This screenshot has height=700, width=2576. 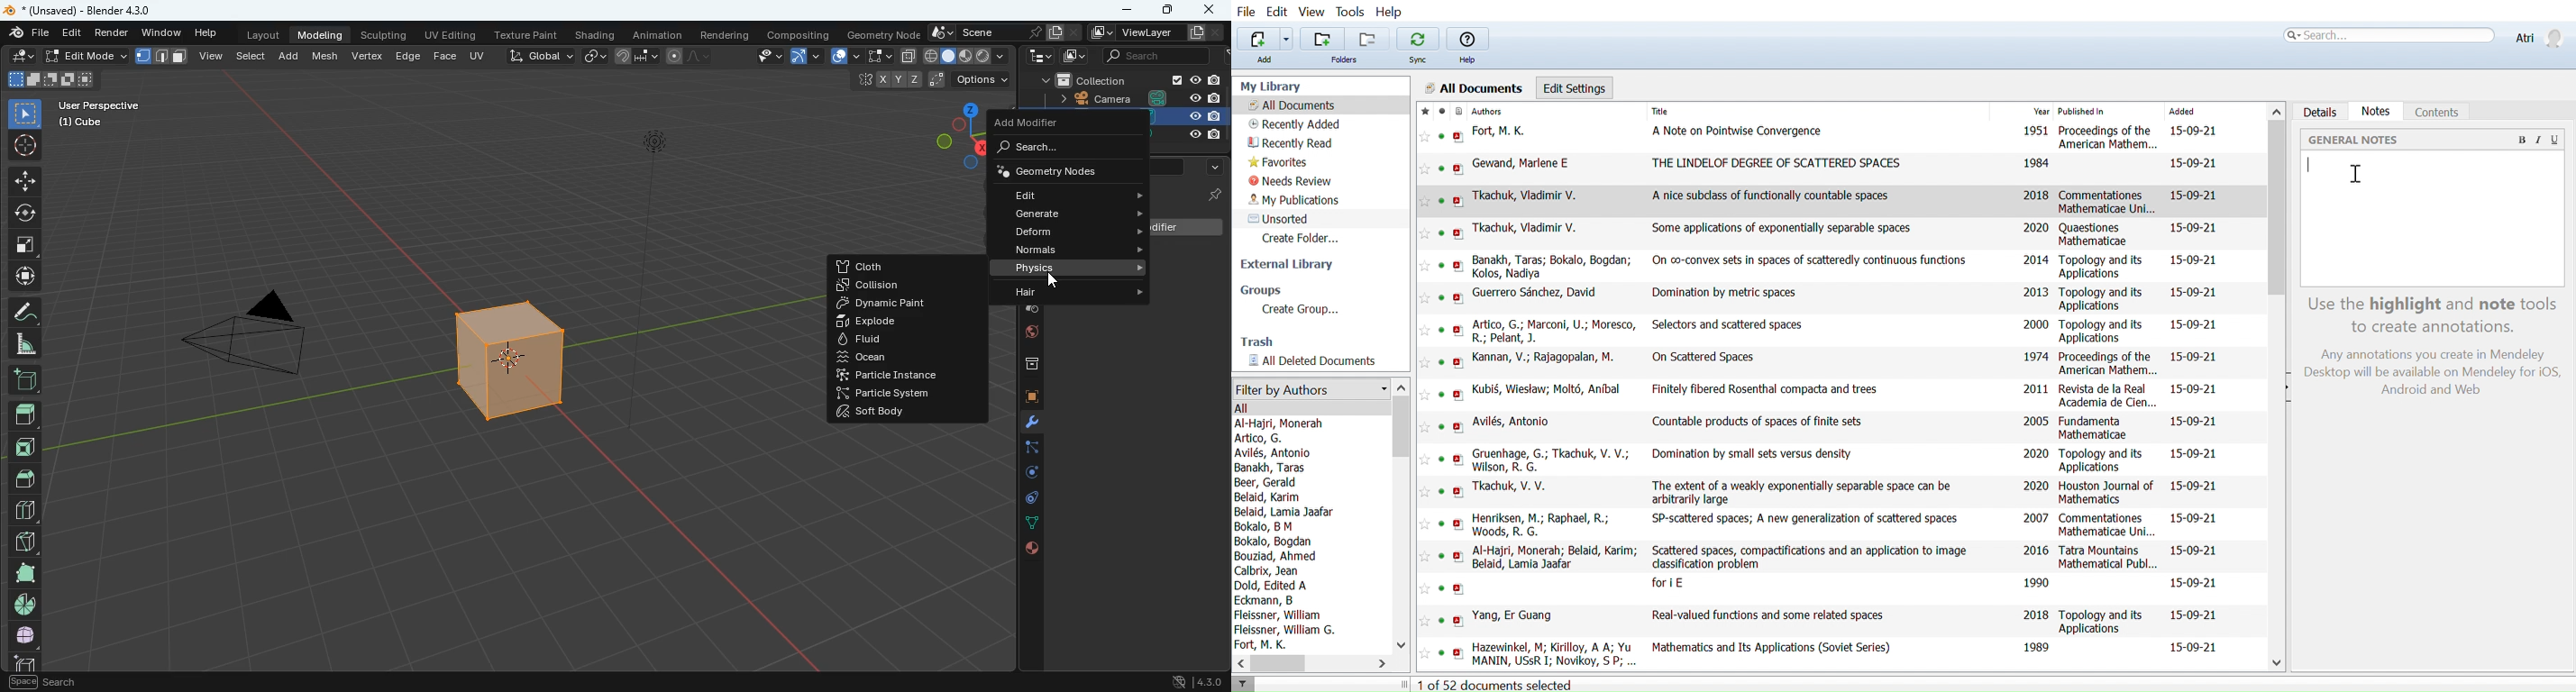 I want to click on Published In, so click(x=2082, y=111).